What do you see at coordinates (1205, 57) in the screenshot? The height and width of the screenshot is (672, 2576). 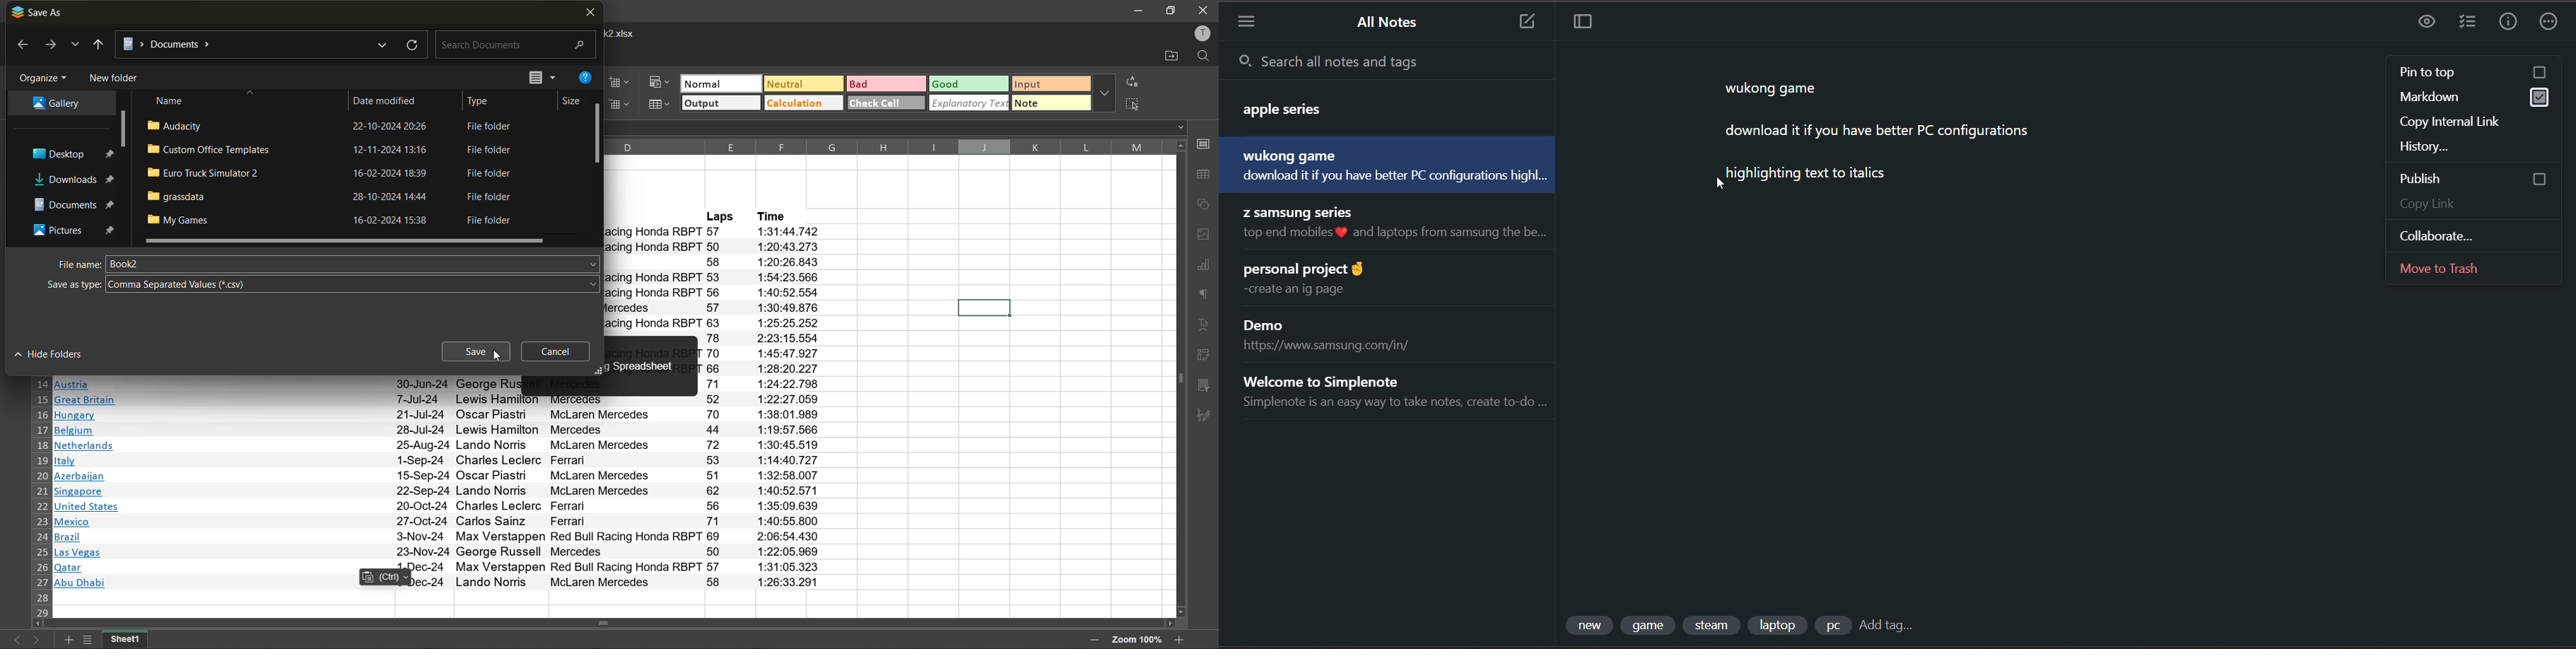 I see `find` at bounding box center [1205, 57].